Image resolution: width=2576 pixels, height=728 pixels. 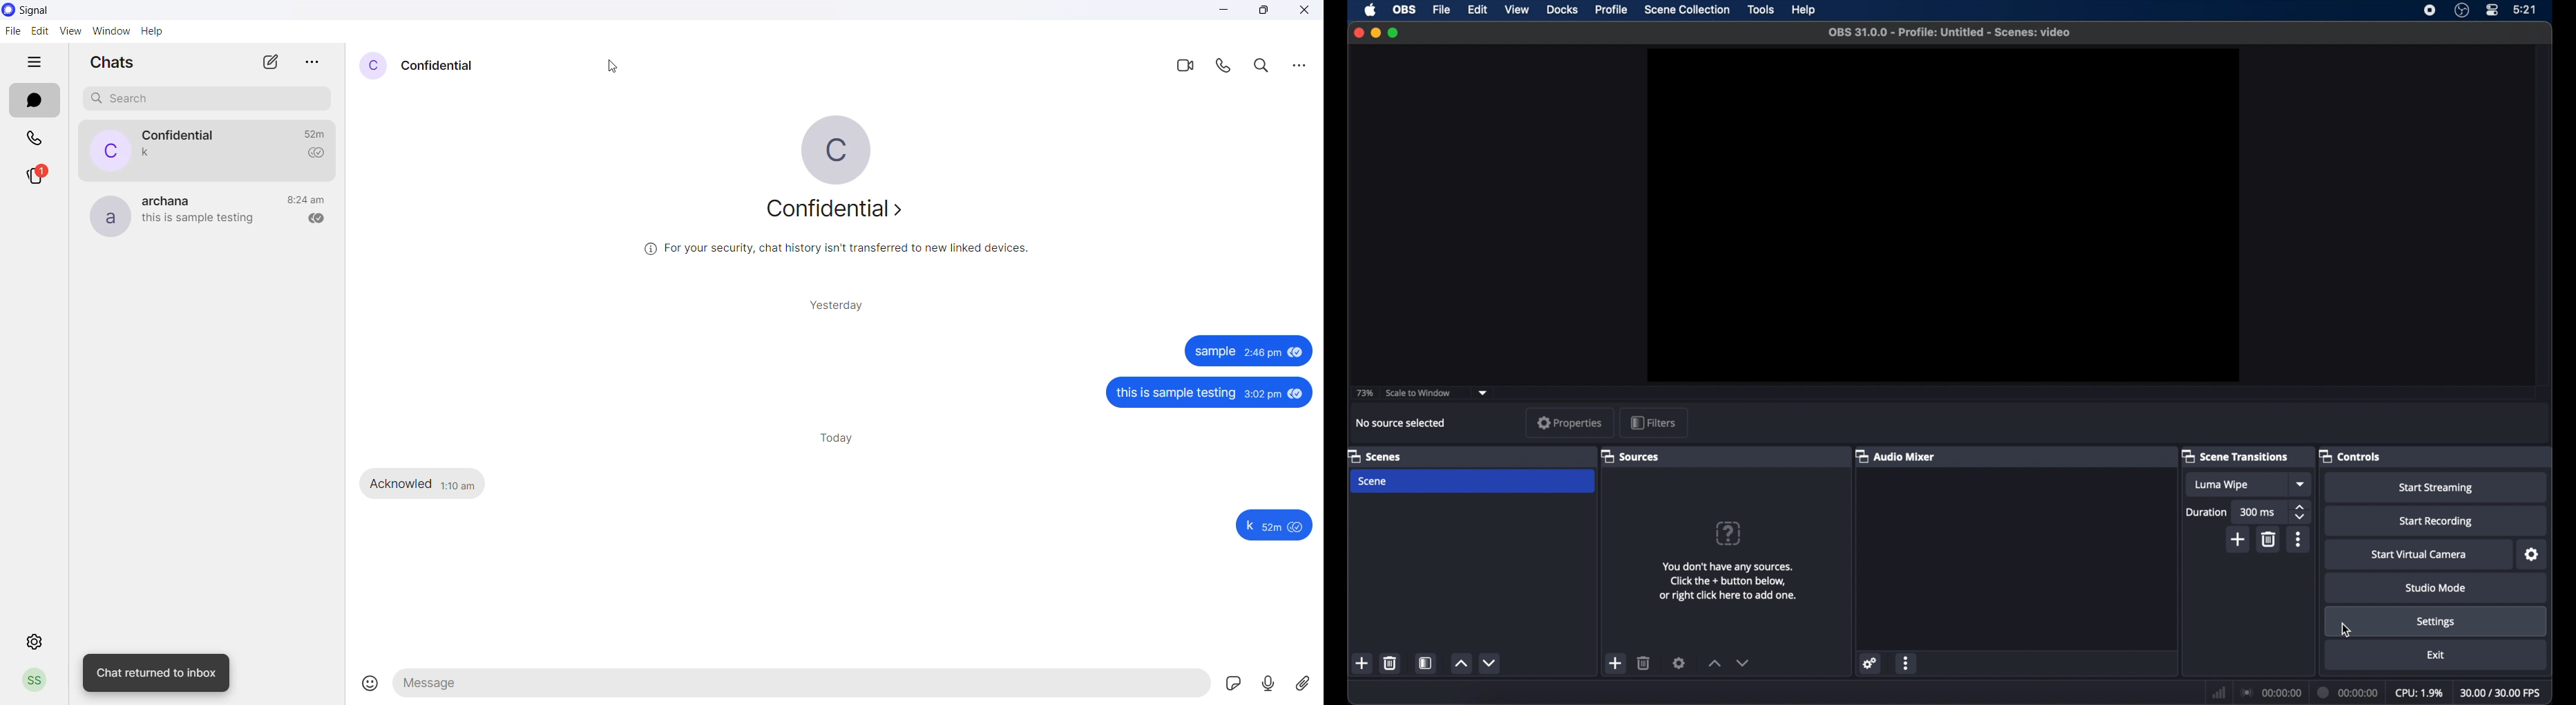 What do you see at coordinates (2418, 693) in the screenshot?
I see `cpu` at bounding box center [2418, 693].